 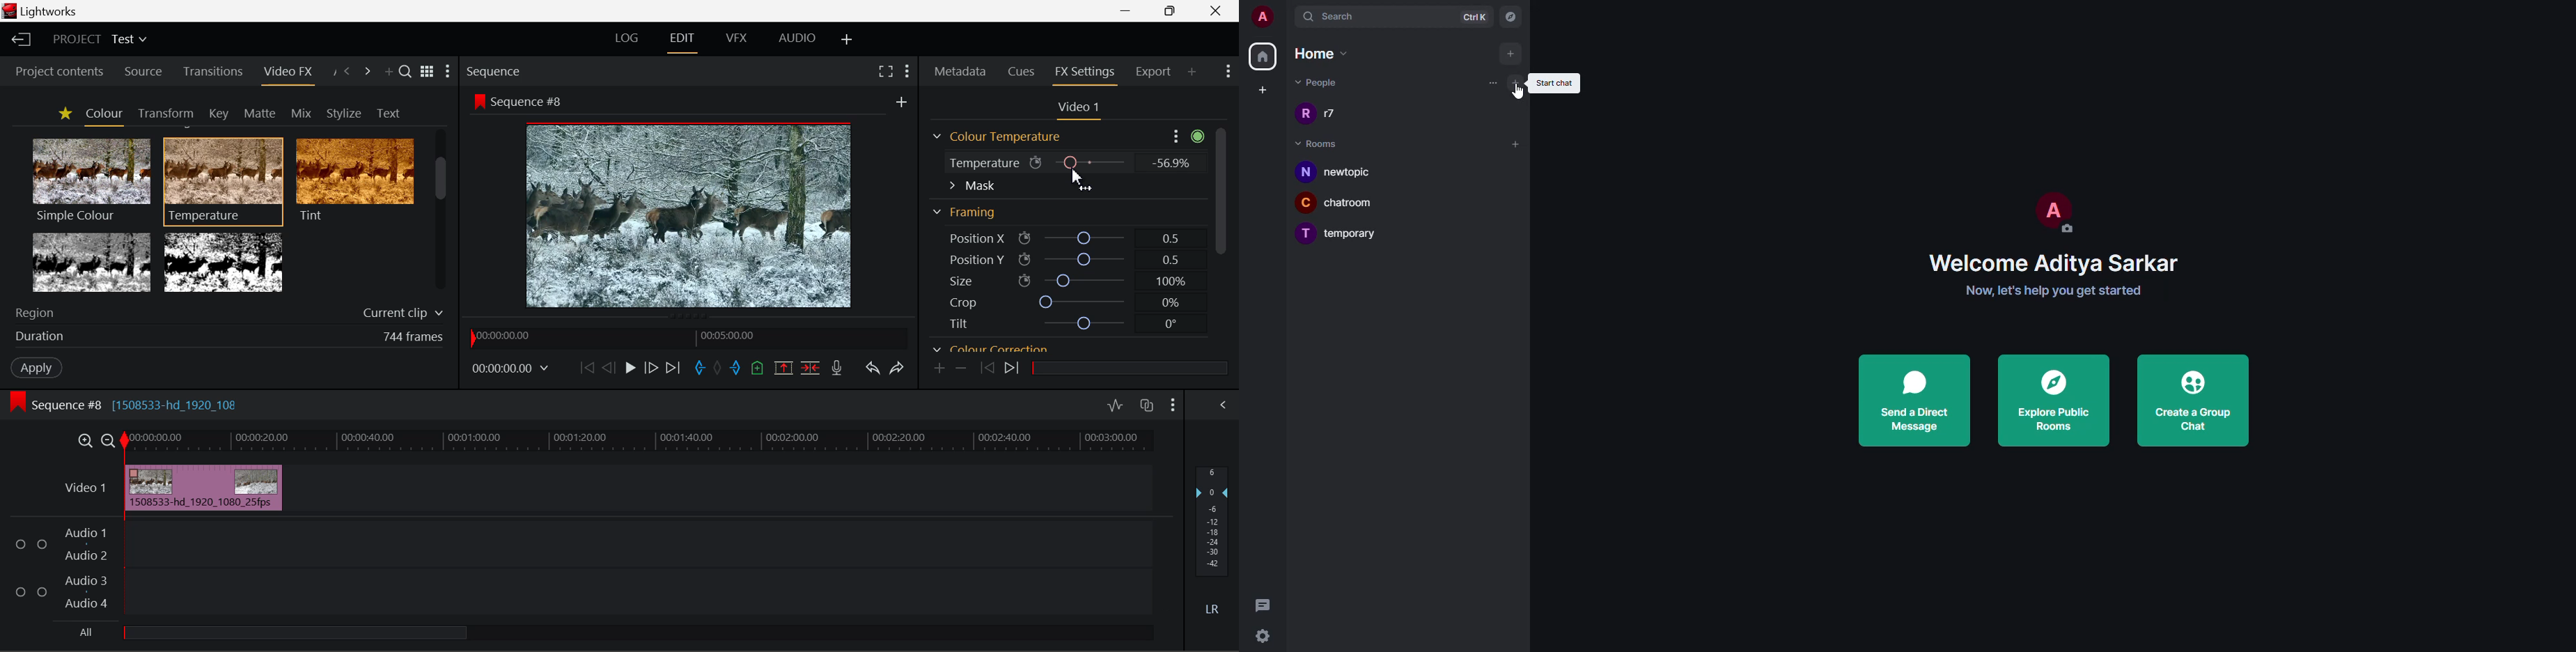 What do you see at coordinates (963, 301) in the screenshot?
I see `Crop` at bounding box center [963, 301].